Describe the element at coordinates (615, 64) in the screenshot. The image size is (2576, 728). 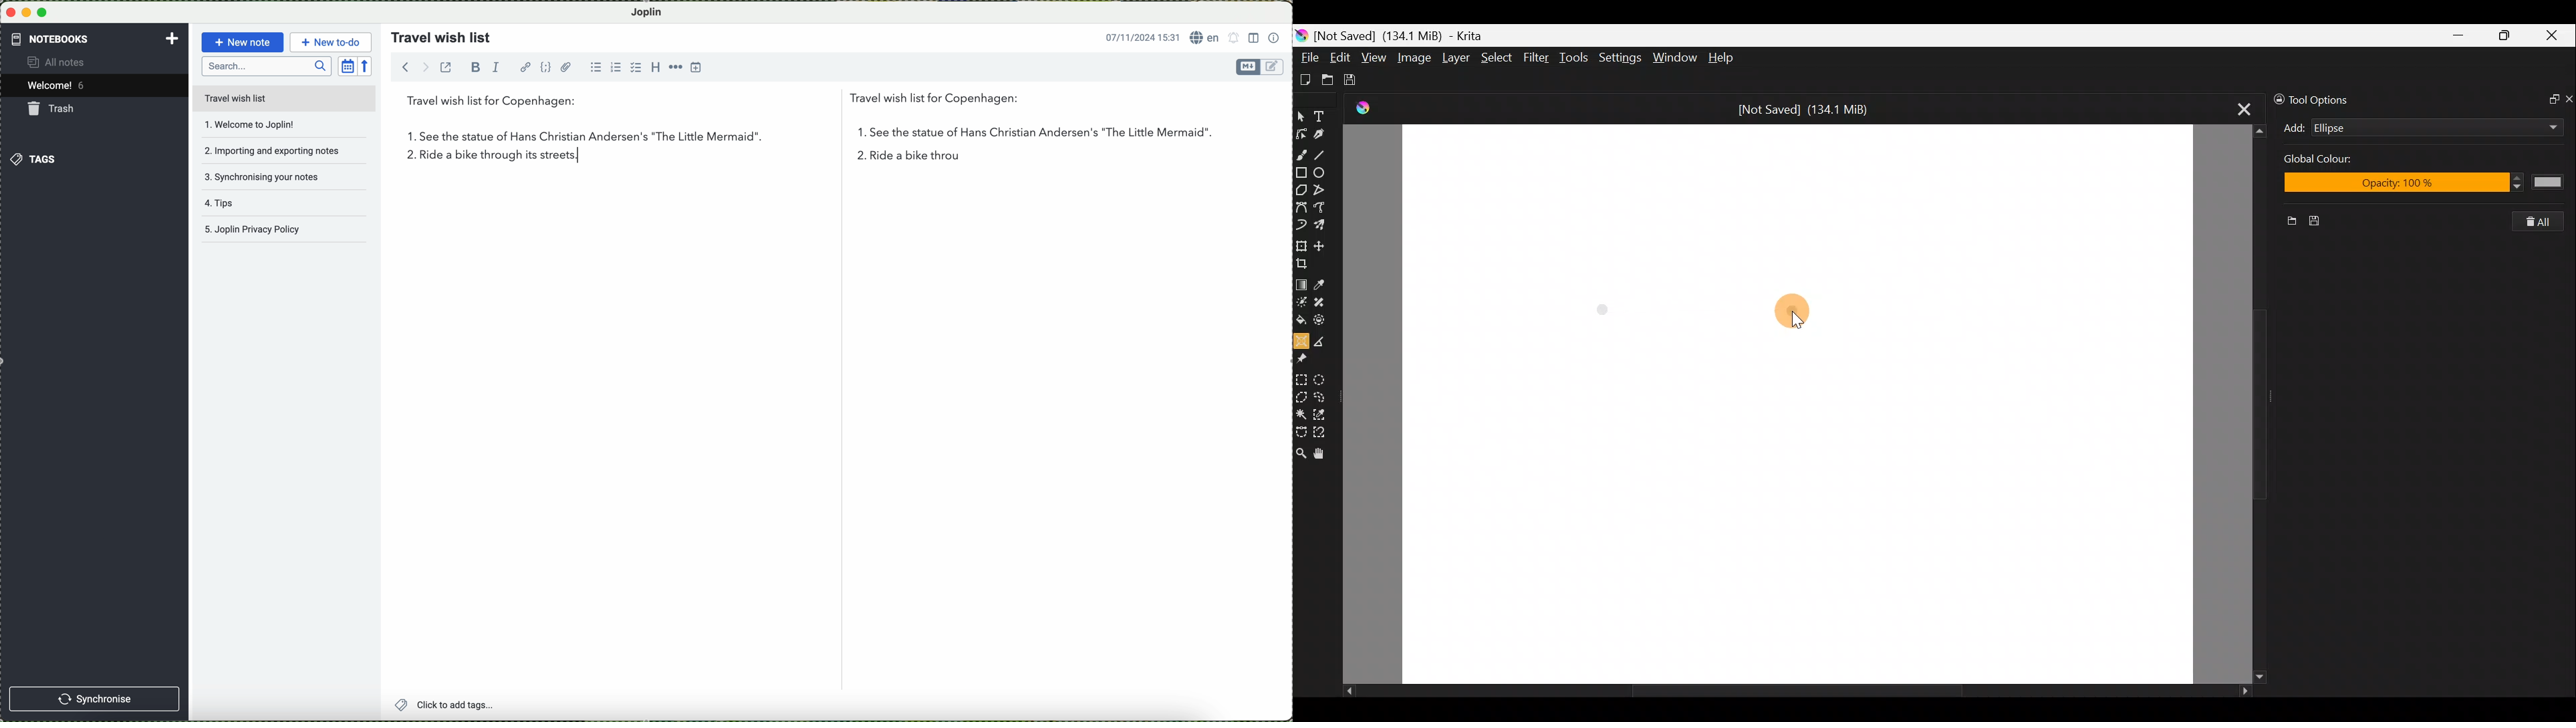
I see `numbered list` at that location.